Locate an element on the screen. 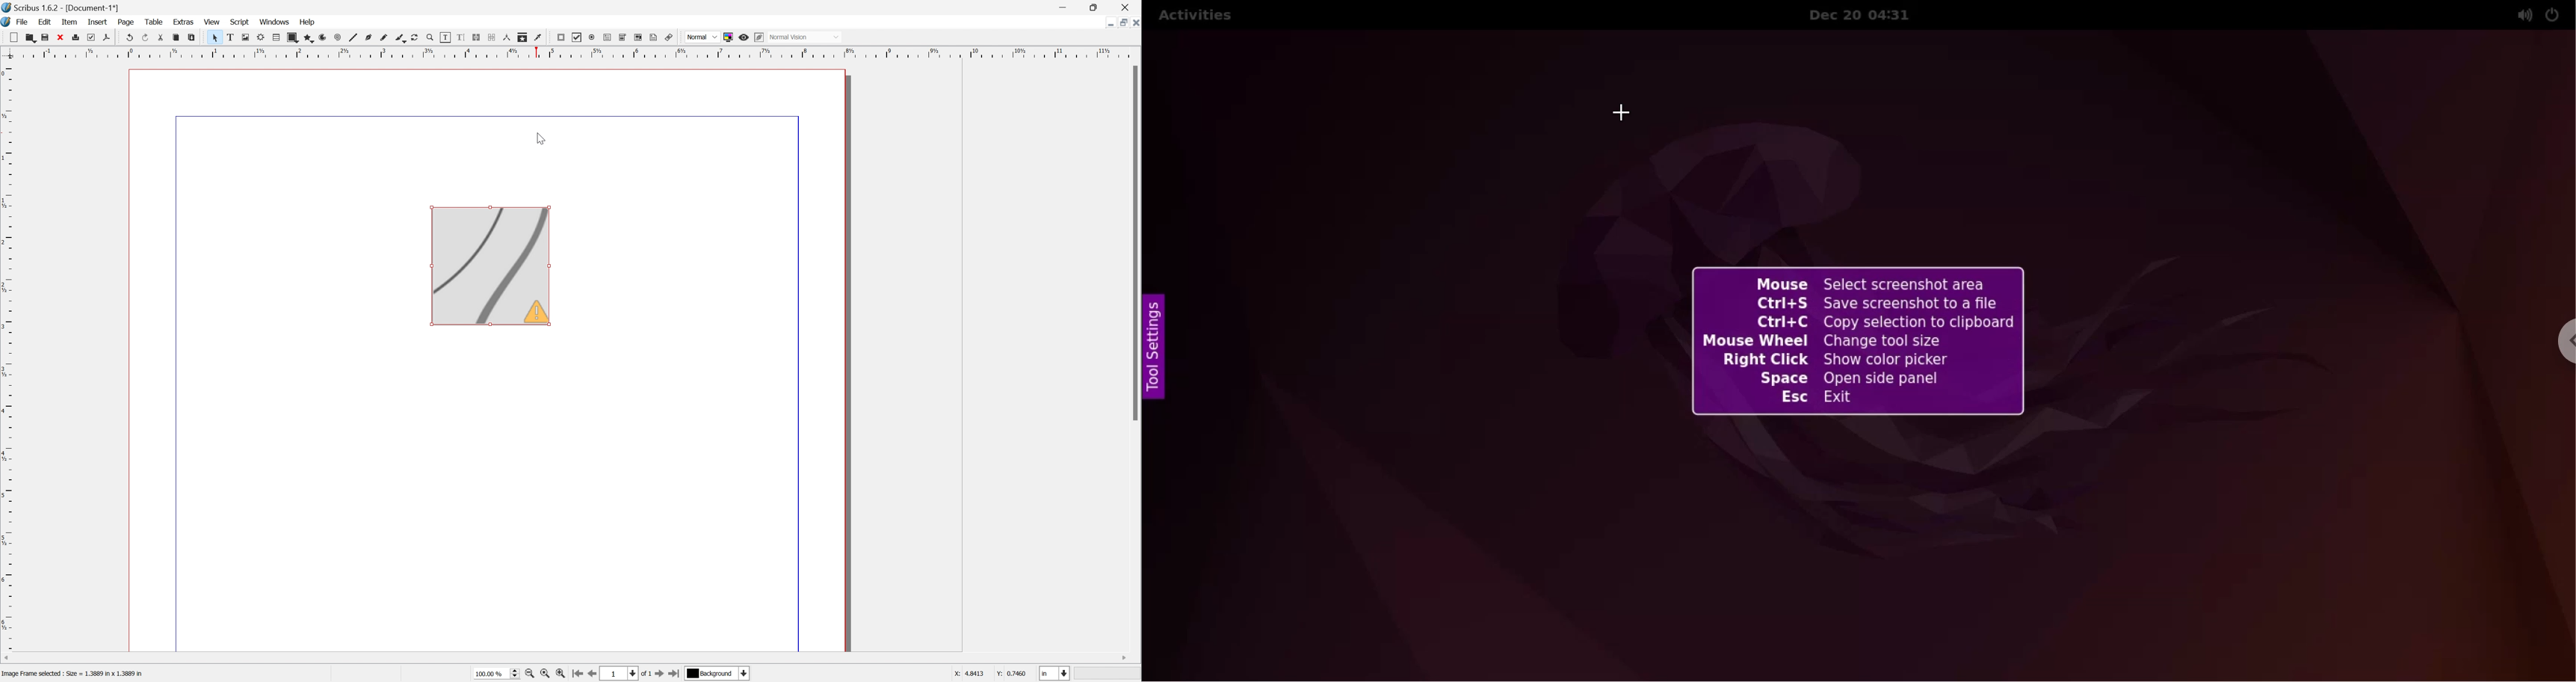  image is located at coordinates (491, 266).